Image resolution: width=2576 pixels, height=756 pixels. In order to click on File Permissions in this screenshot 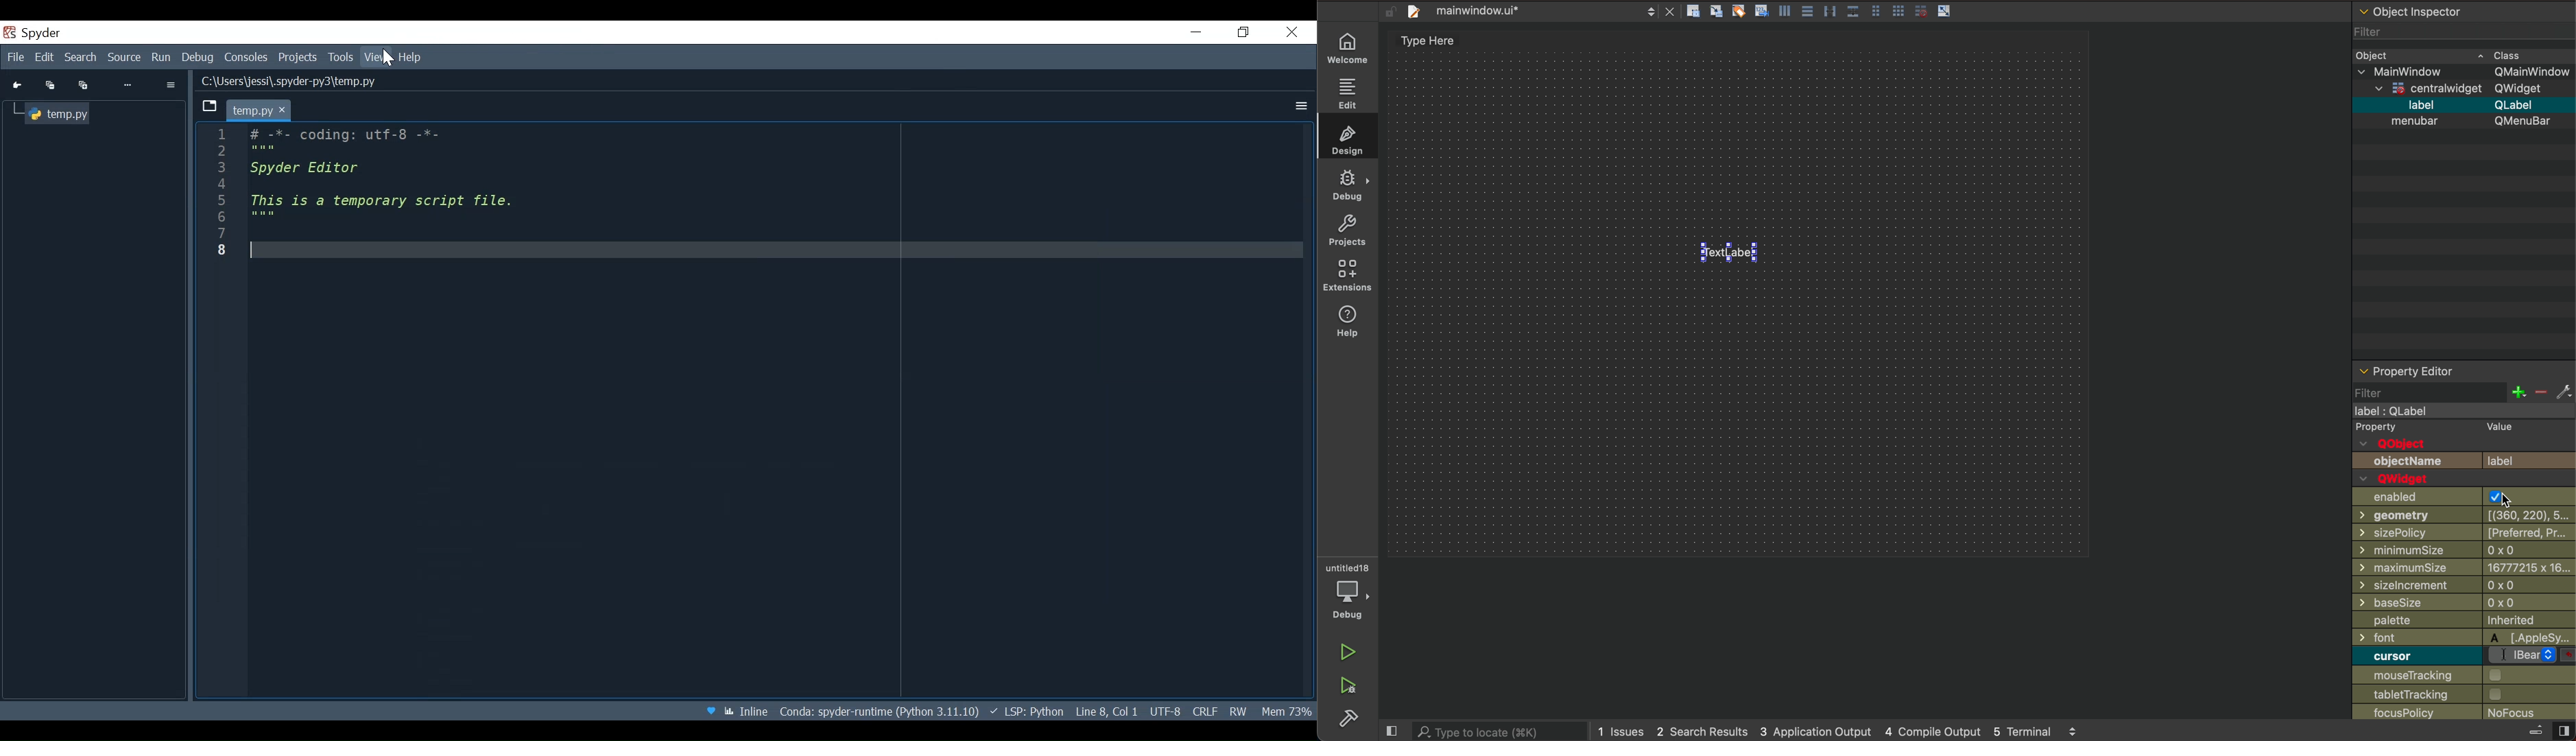, I will do `click(1237, 711)`.